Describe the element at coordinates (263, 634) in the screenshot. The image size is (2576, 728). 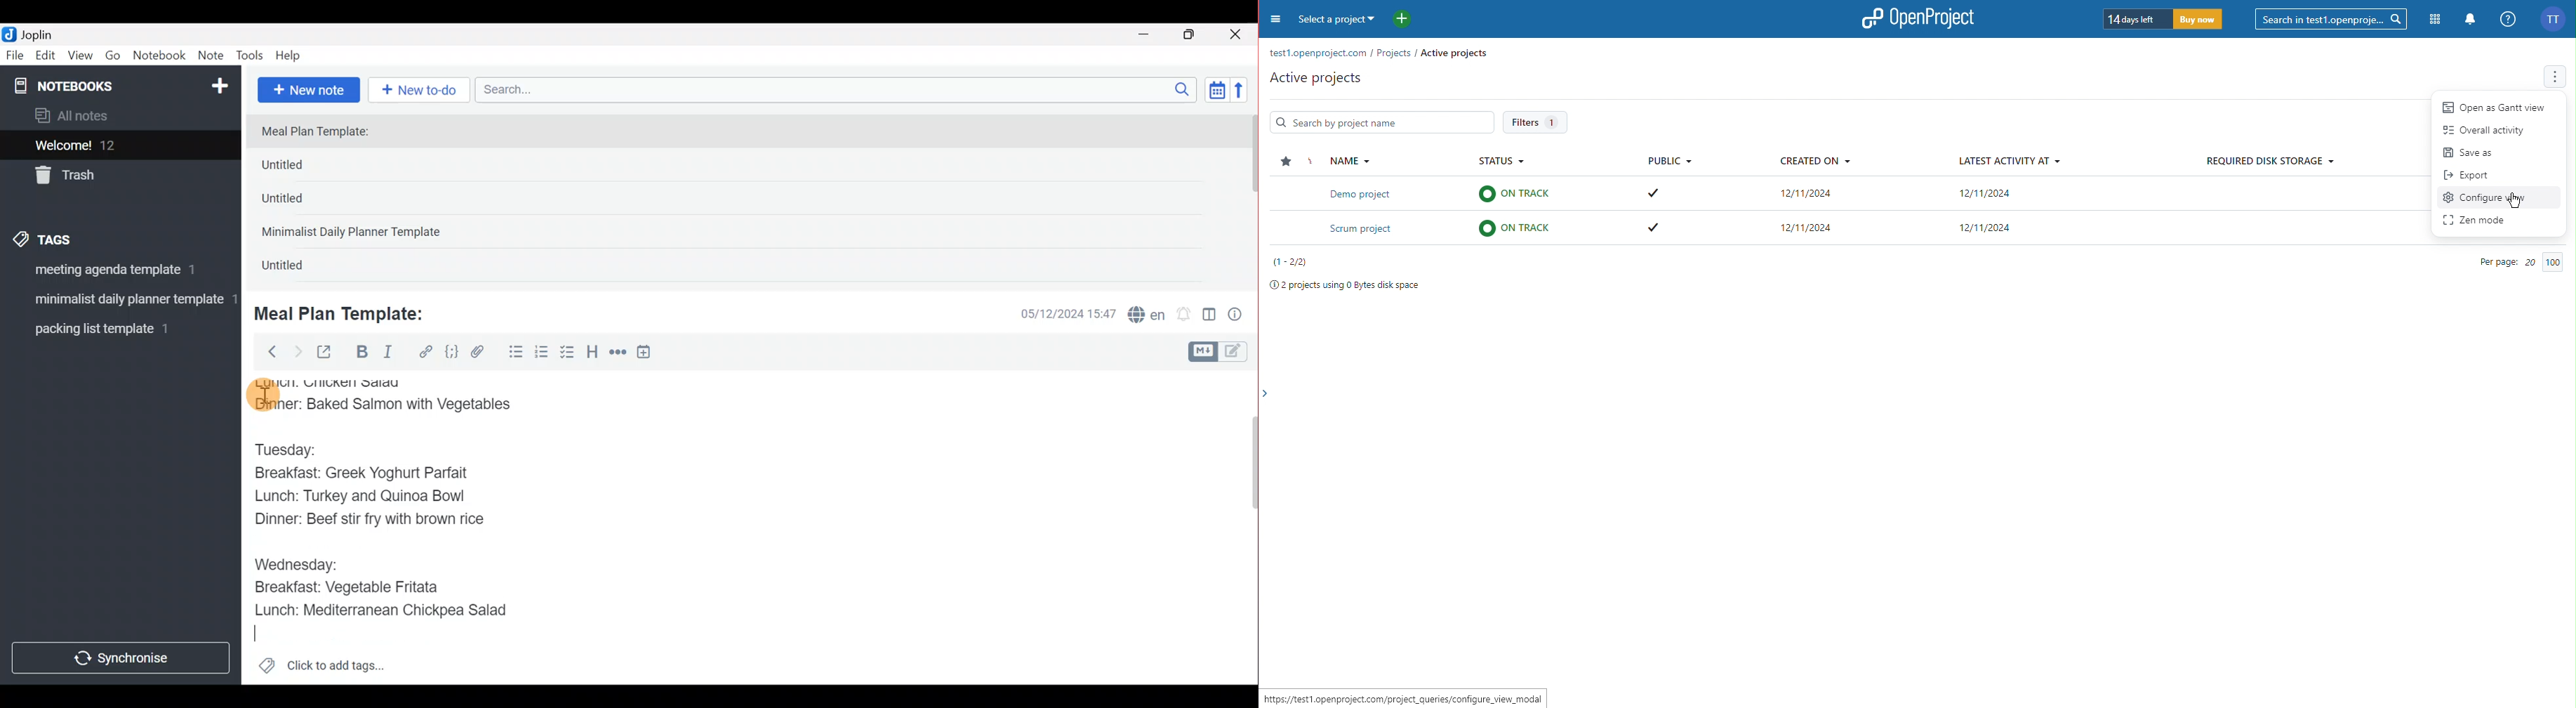
I see `text Cursor` at that location.